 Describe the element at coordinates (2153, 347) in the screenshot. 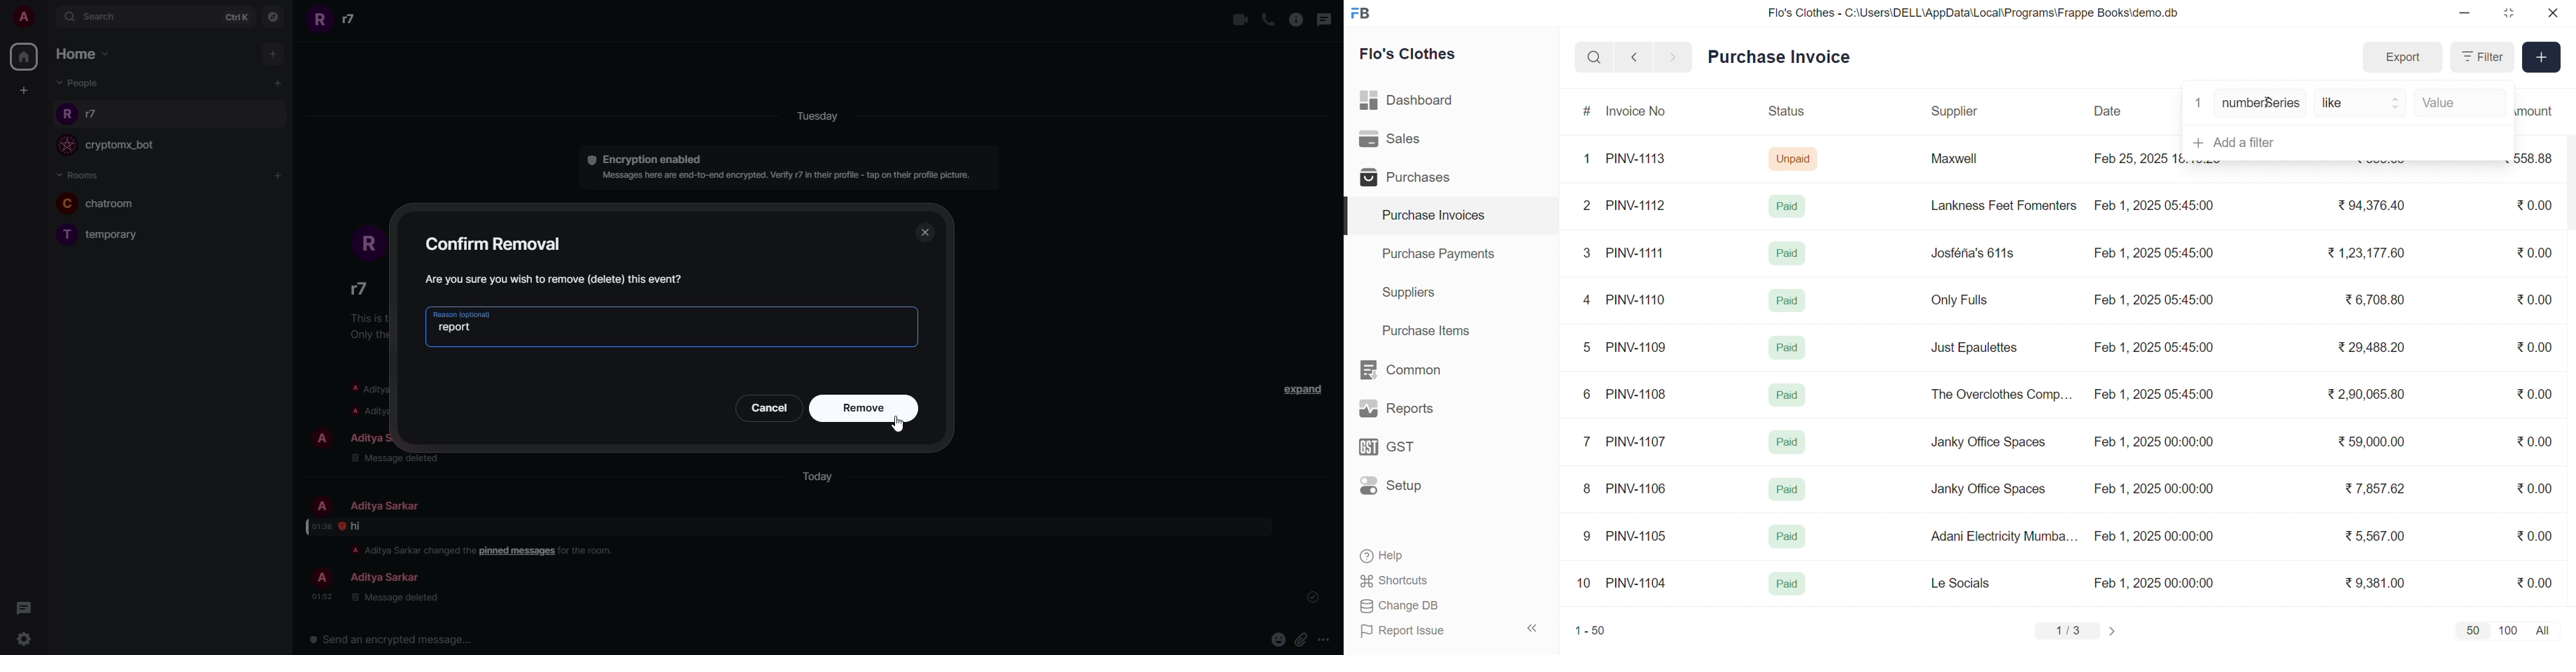

I see `Feb 1, 2025 05:45:00` at that location.